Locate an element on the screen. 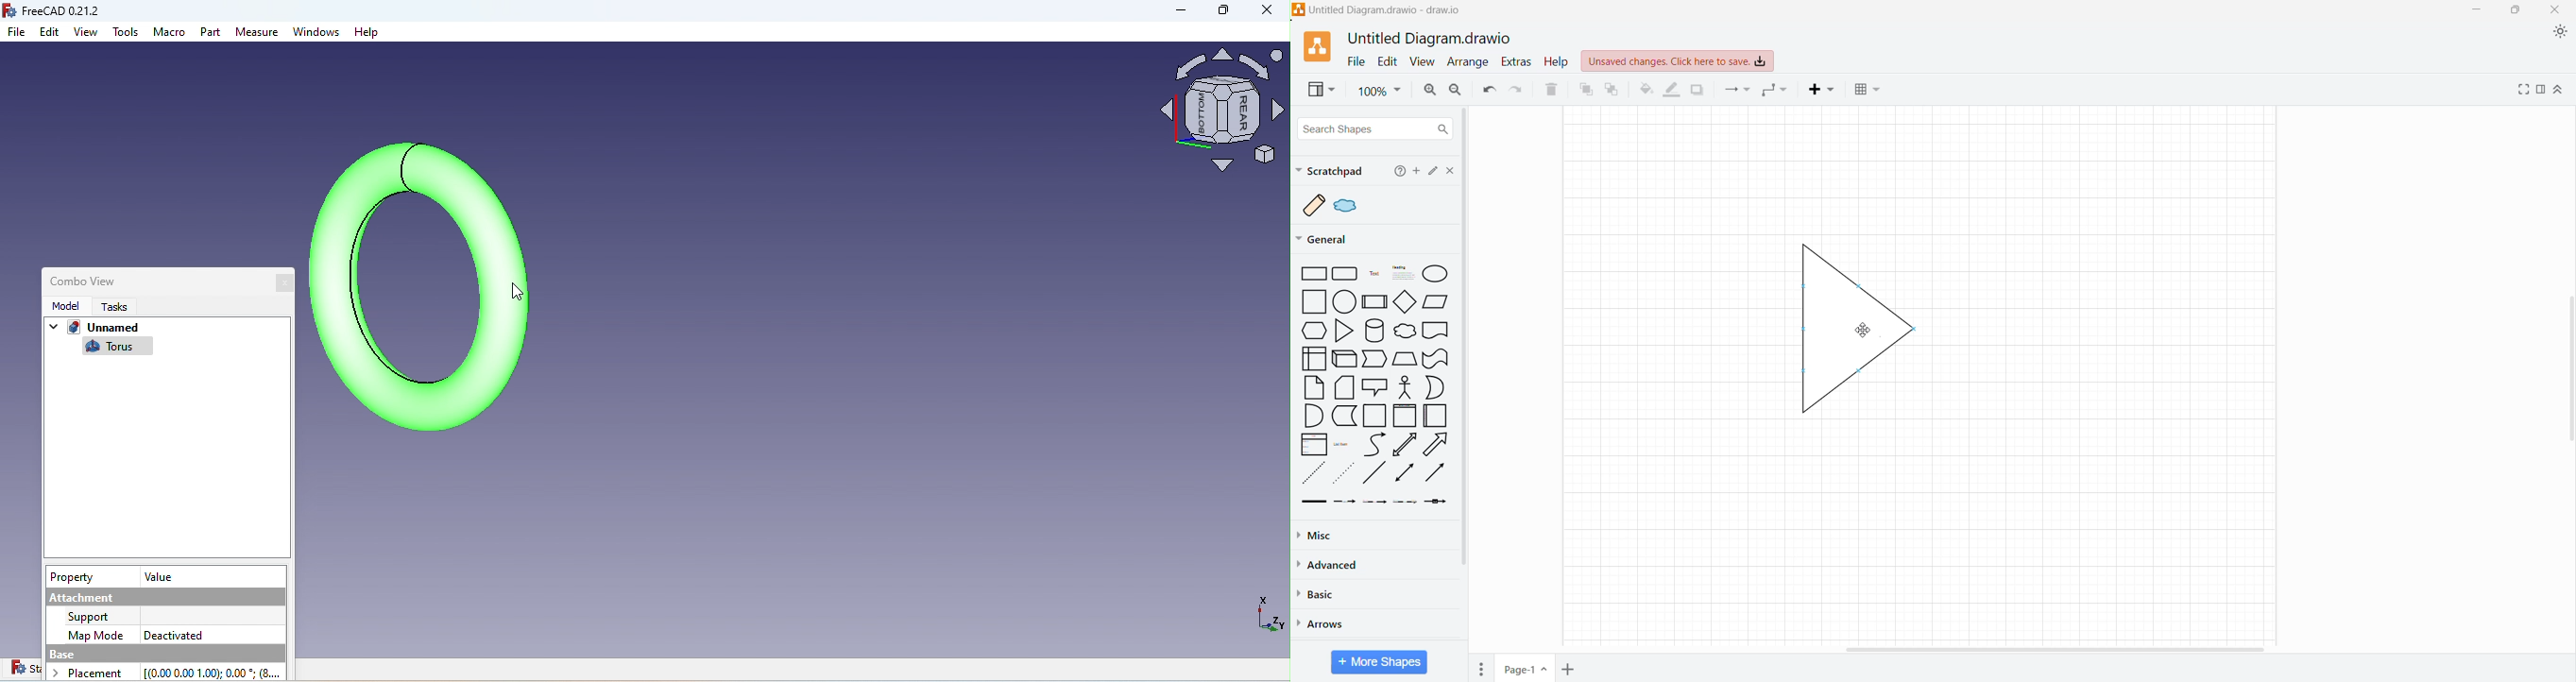 Image resolution: width=2576 pixels, height=700 pixels. Help is located at coordinates (1398, 172).